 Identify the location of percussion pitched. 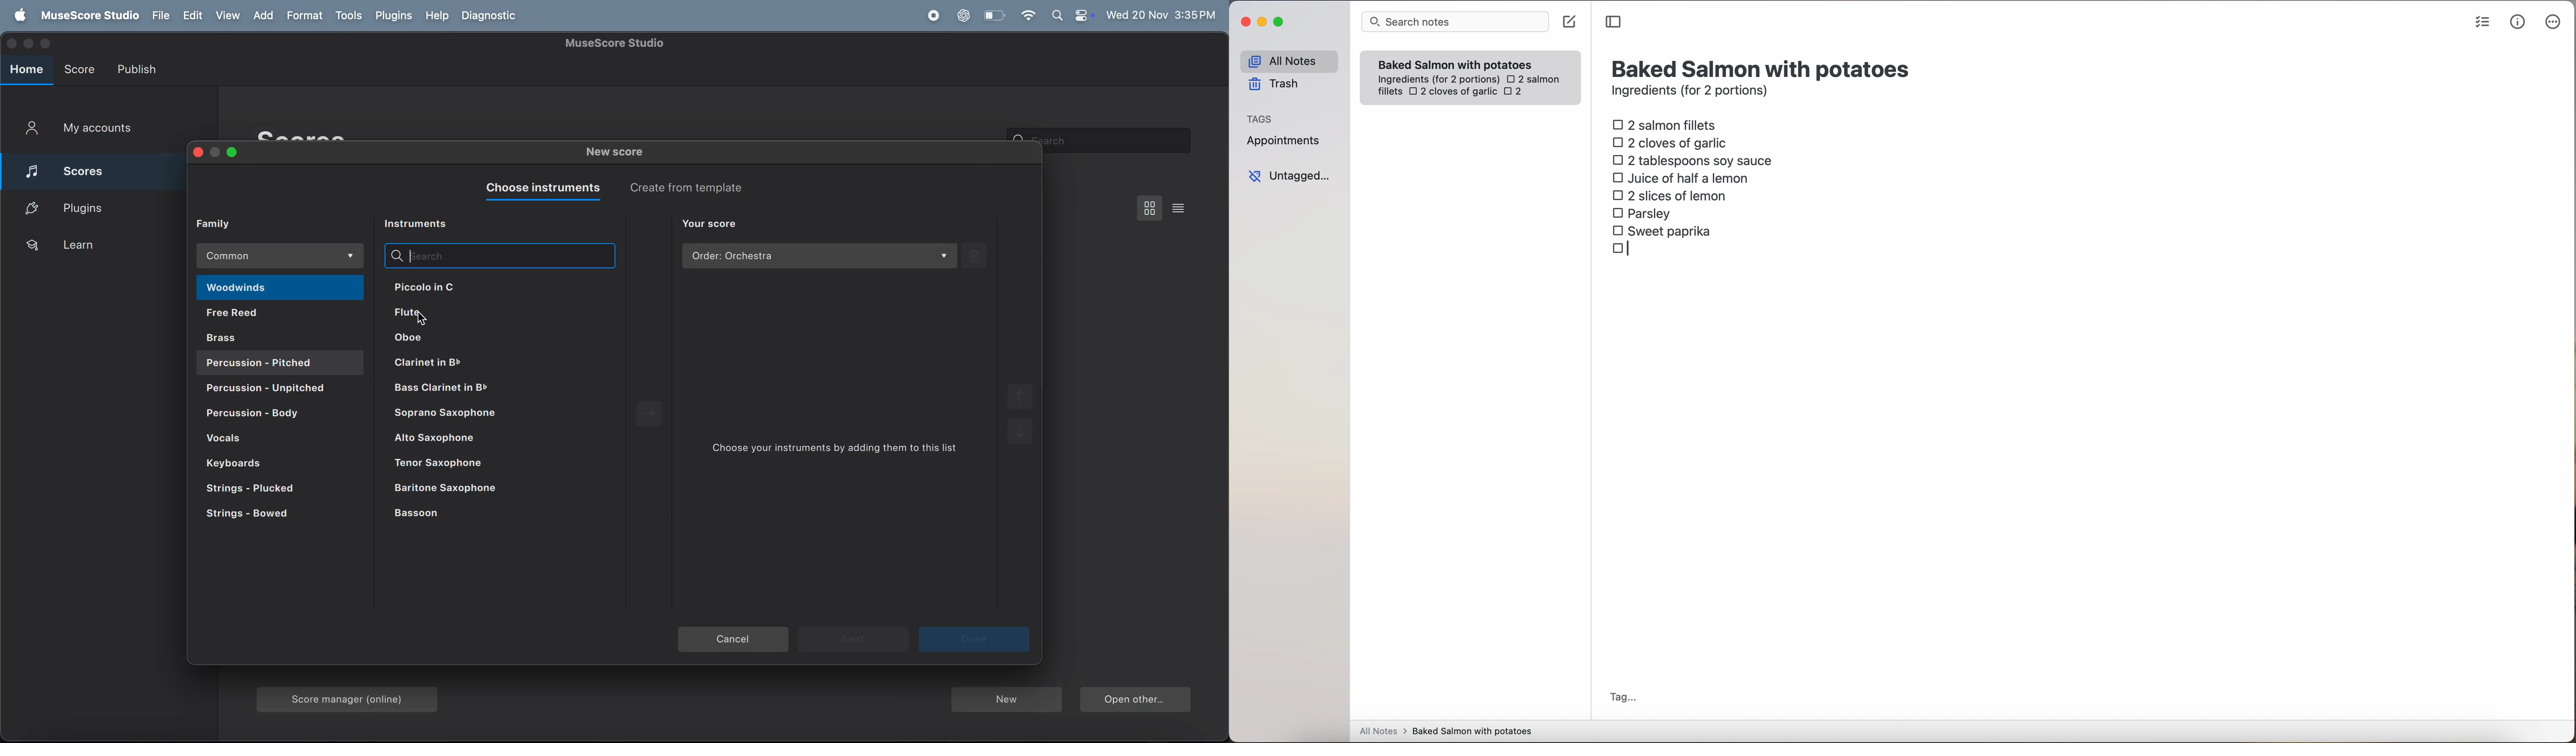
(279, 362).